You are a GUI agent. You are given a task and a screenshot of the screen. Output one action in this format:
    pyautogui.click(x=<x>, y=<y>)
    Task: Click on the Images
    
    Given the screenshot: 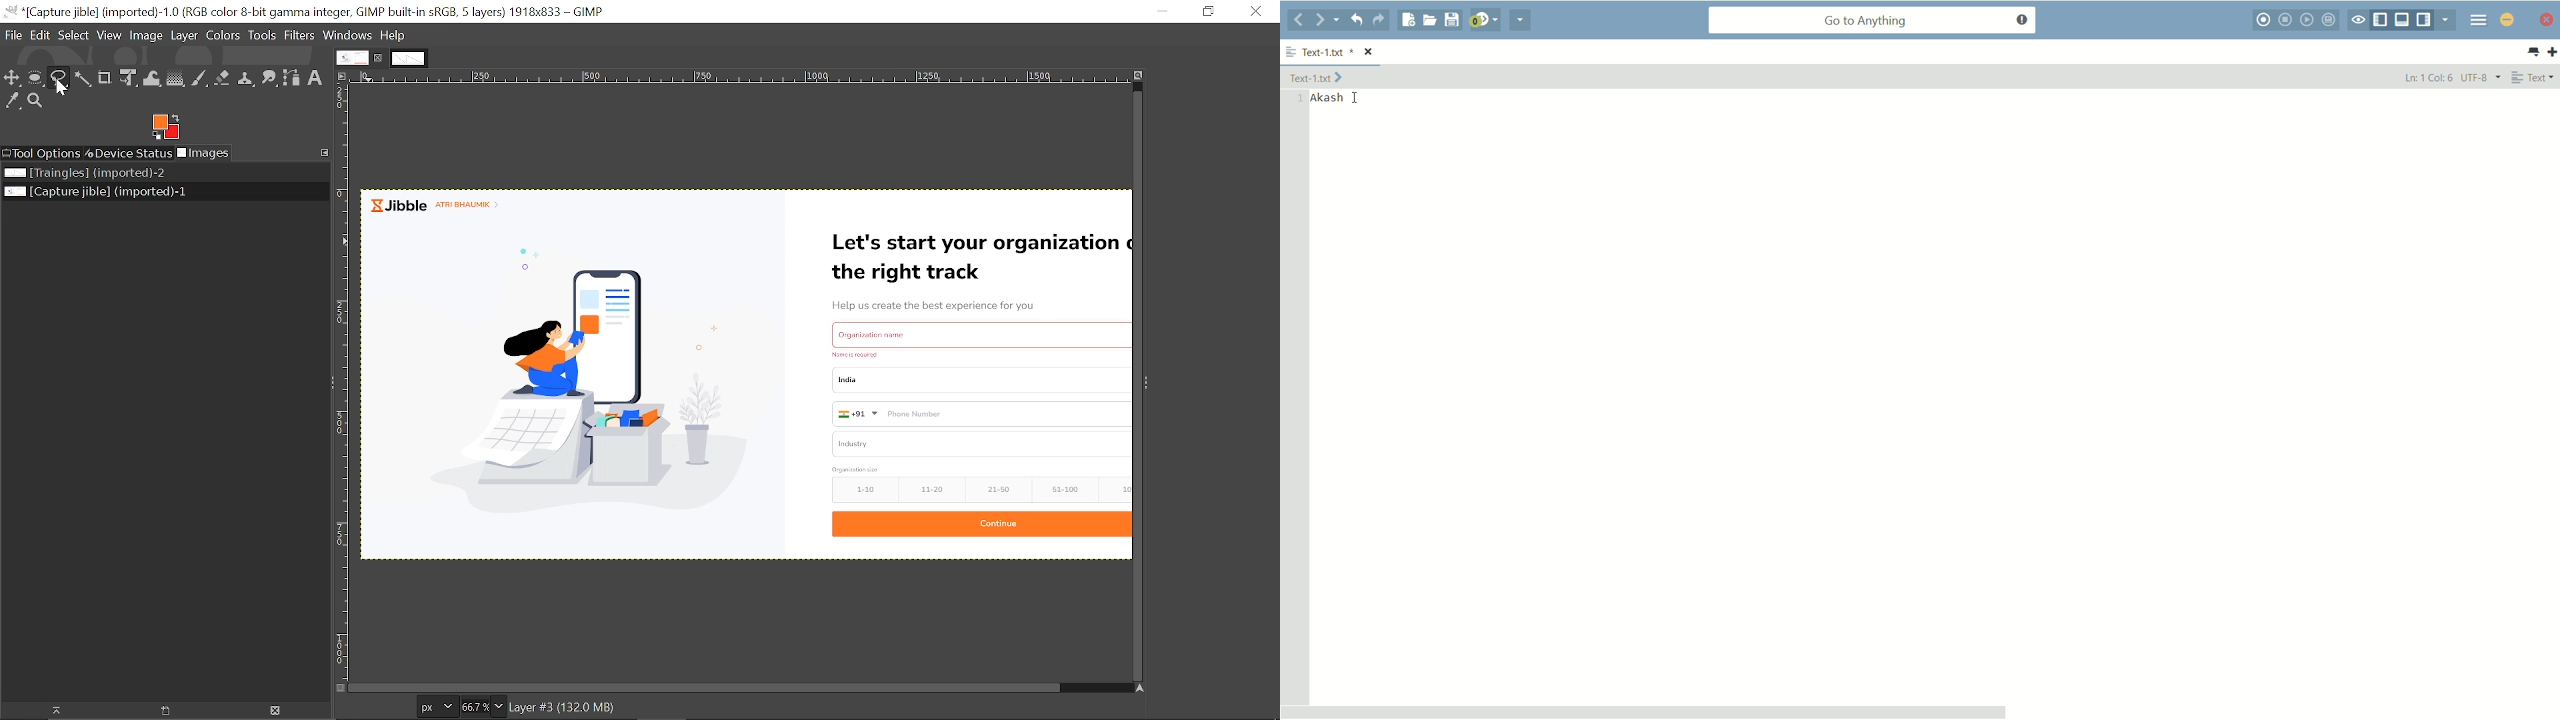 What is the action you would take?
    pyautogui.click(x=203, y=153)
    